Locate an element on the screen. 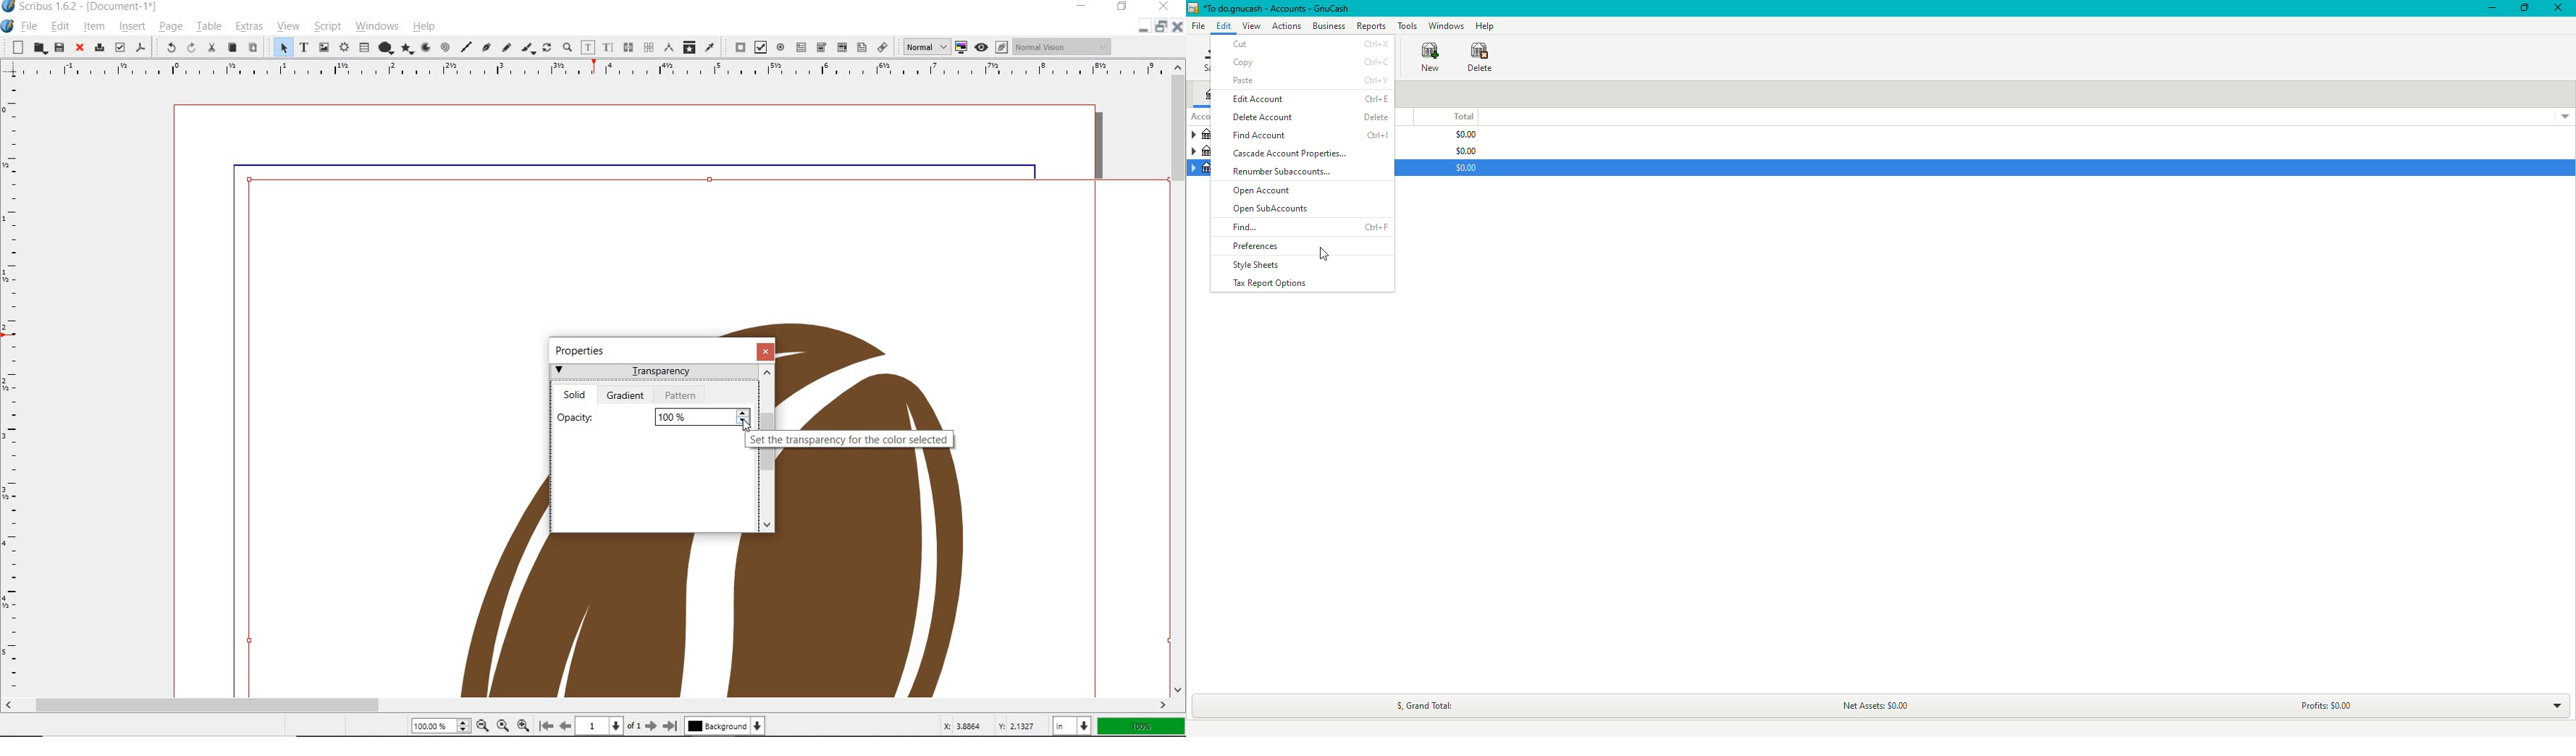  1 of 1 is located at coordinates (609, 726).